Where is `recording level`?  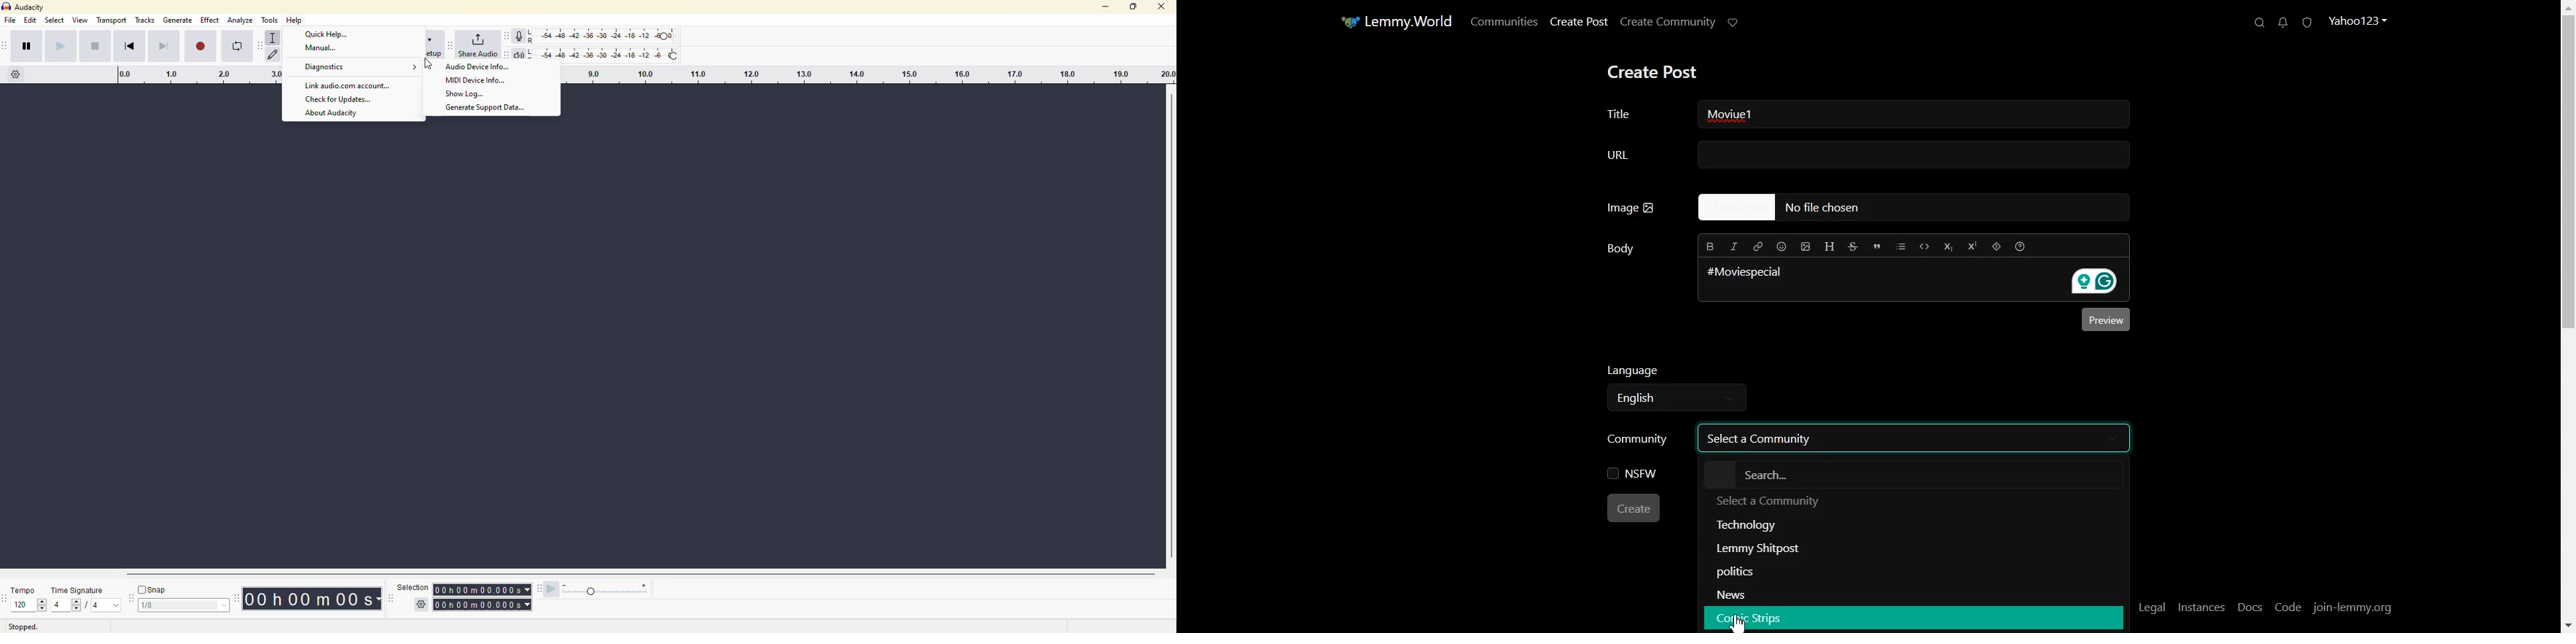
recording level is located at coordinates (609, 34).